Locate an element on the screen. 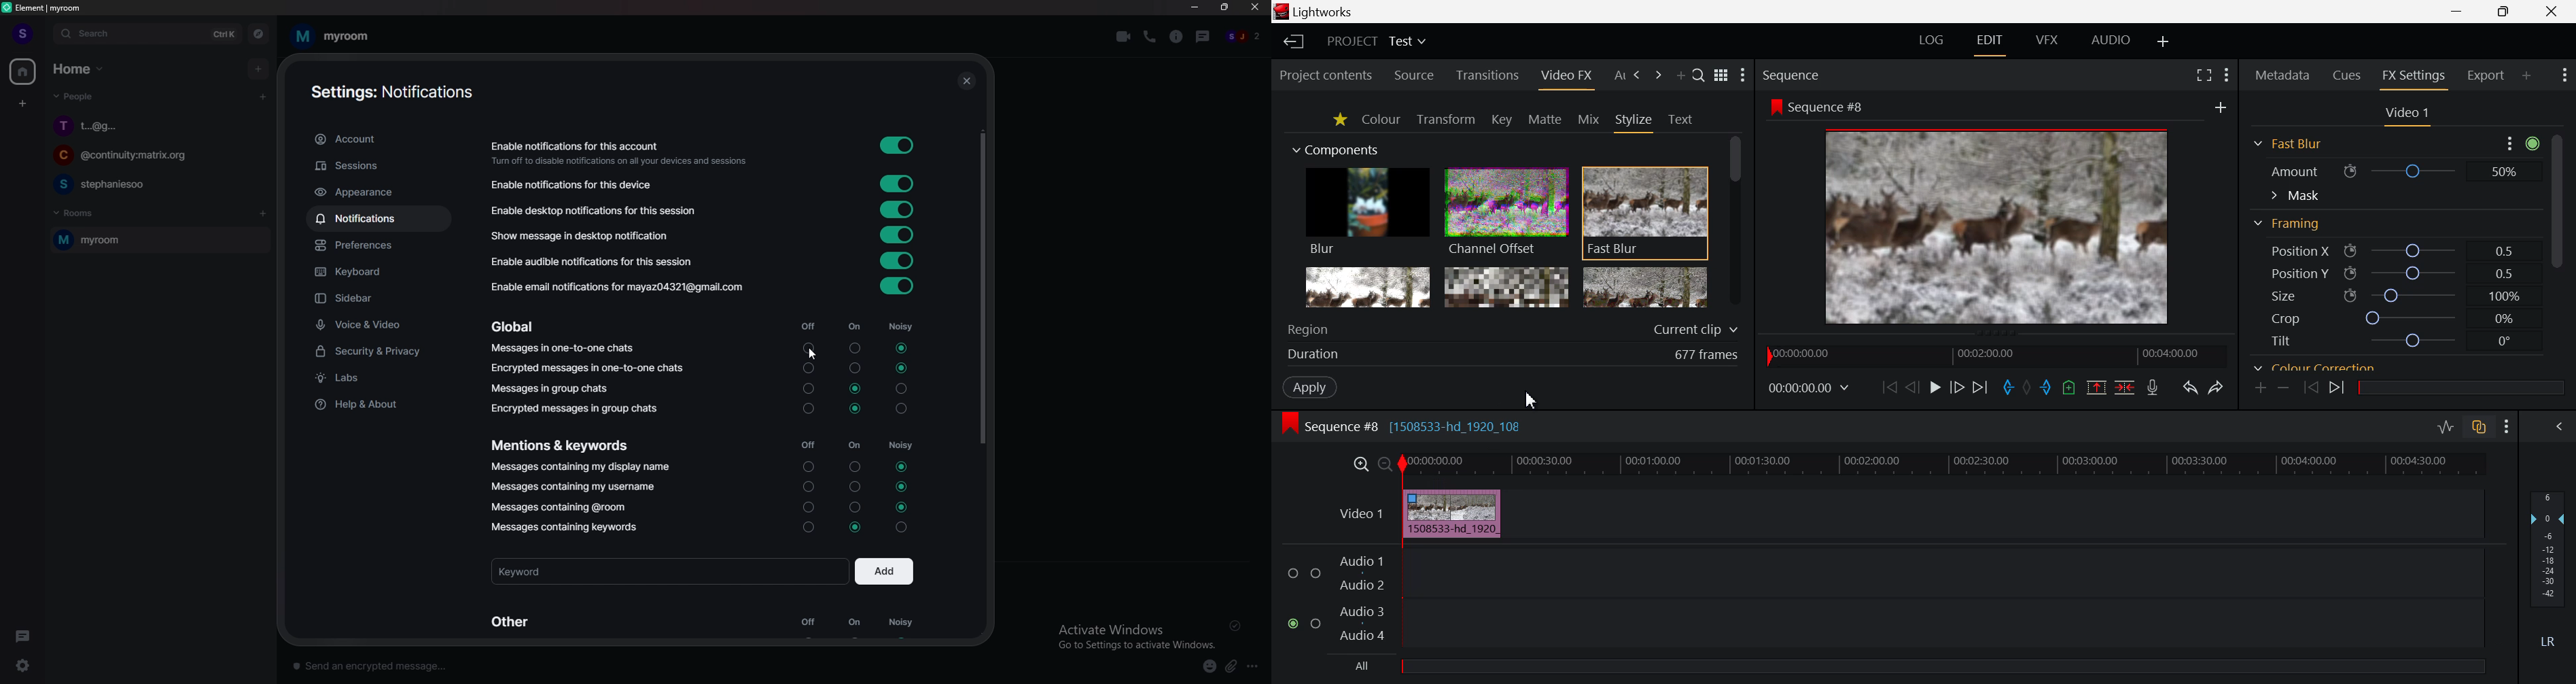  Record Voiceover is located at coordinates (2153, 390).